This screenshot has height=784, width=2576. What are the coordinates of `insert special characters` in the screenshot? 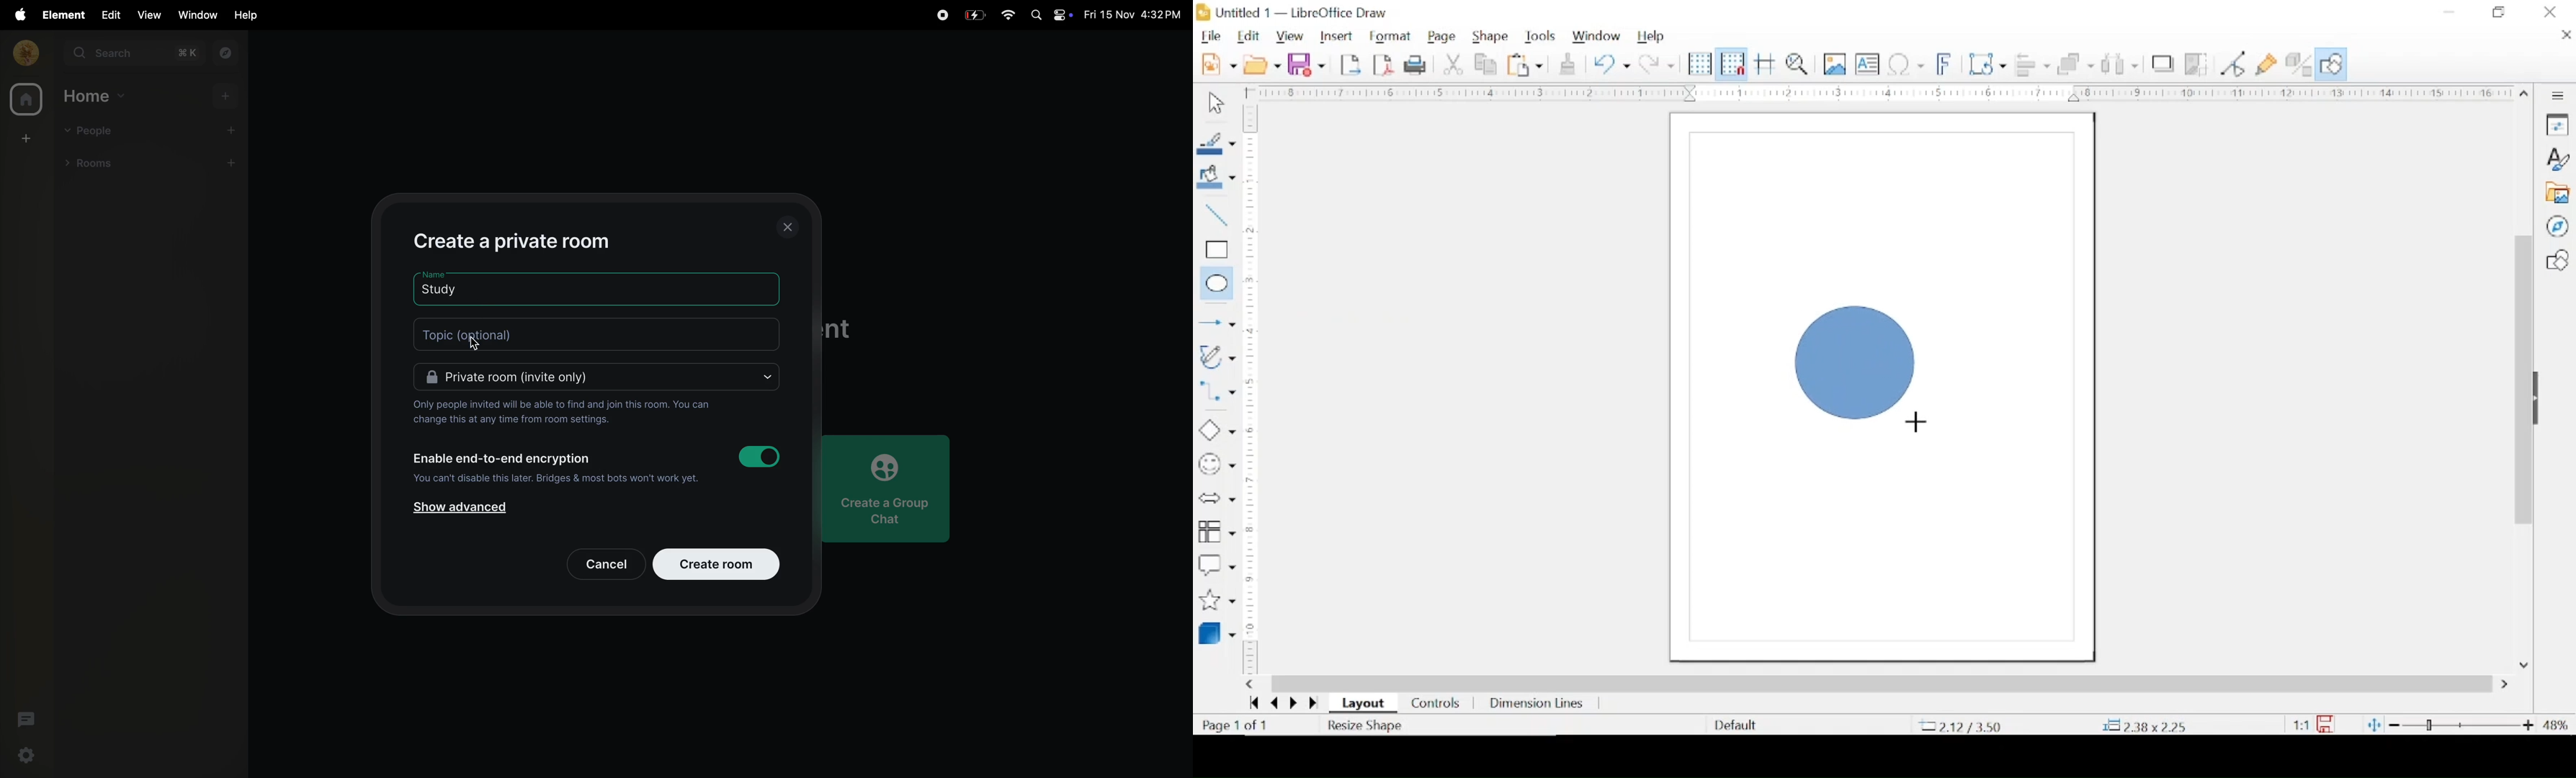 It's located at (1907, 64).